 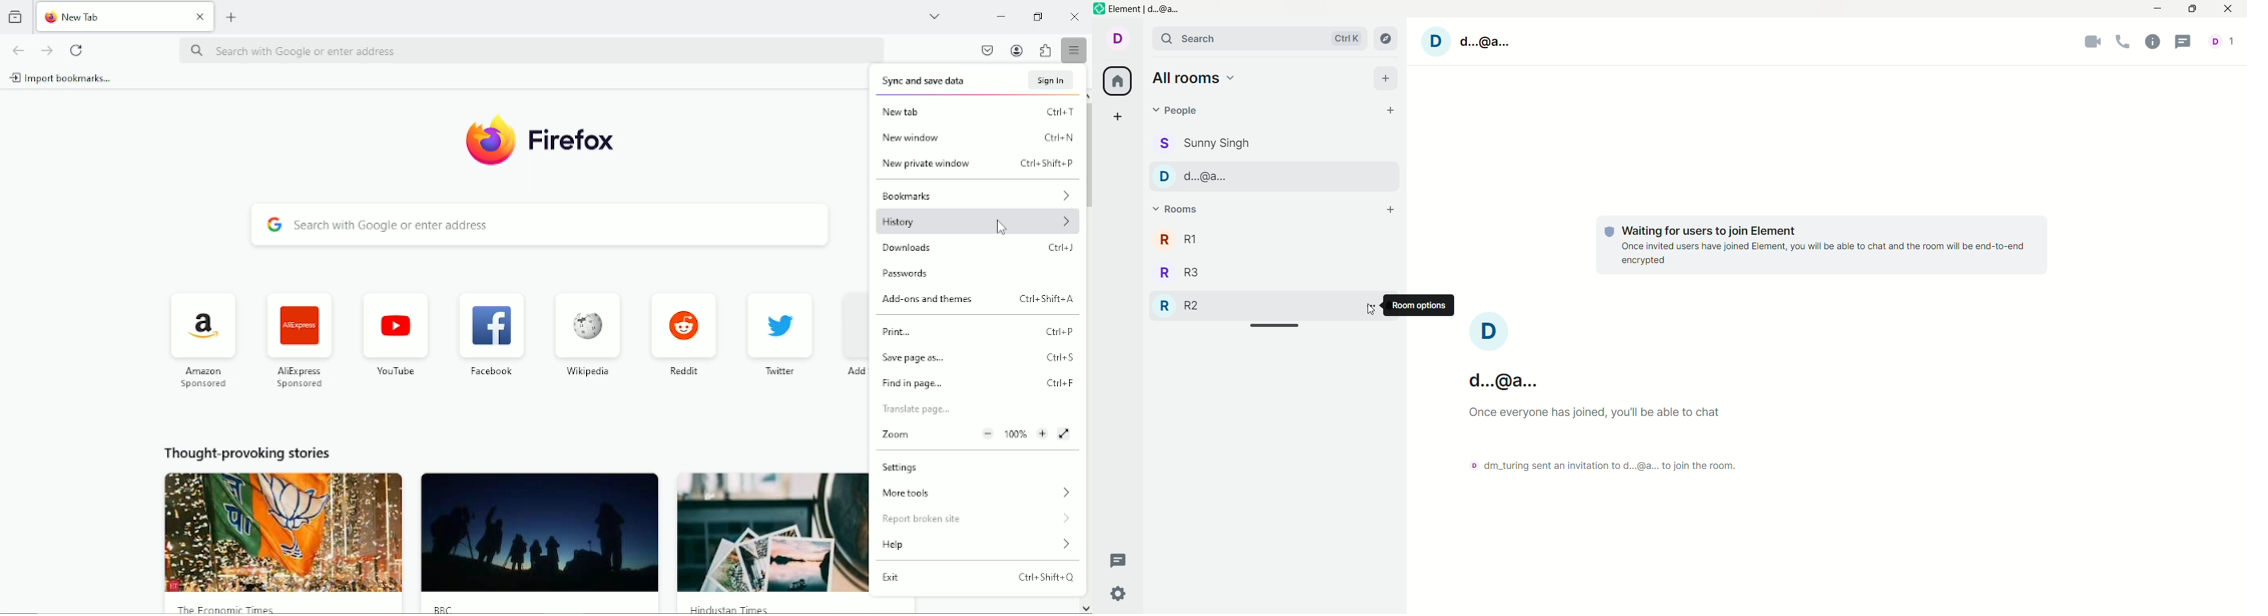 I want to click on account, so click(x=1471, y=41).